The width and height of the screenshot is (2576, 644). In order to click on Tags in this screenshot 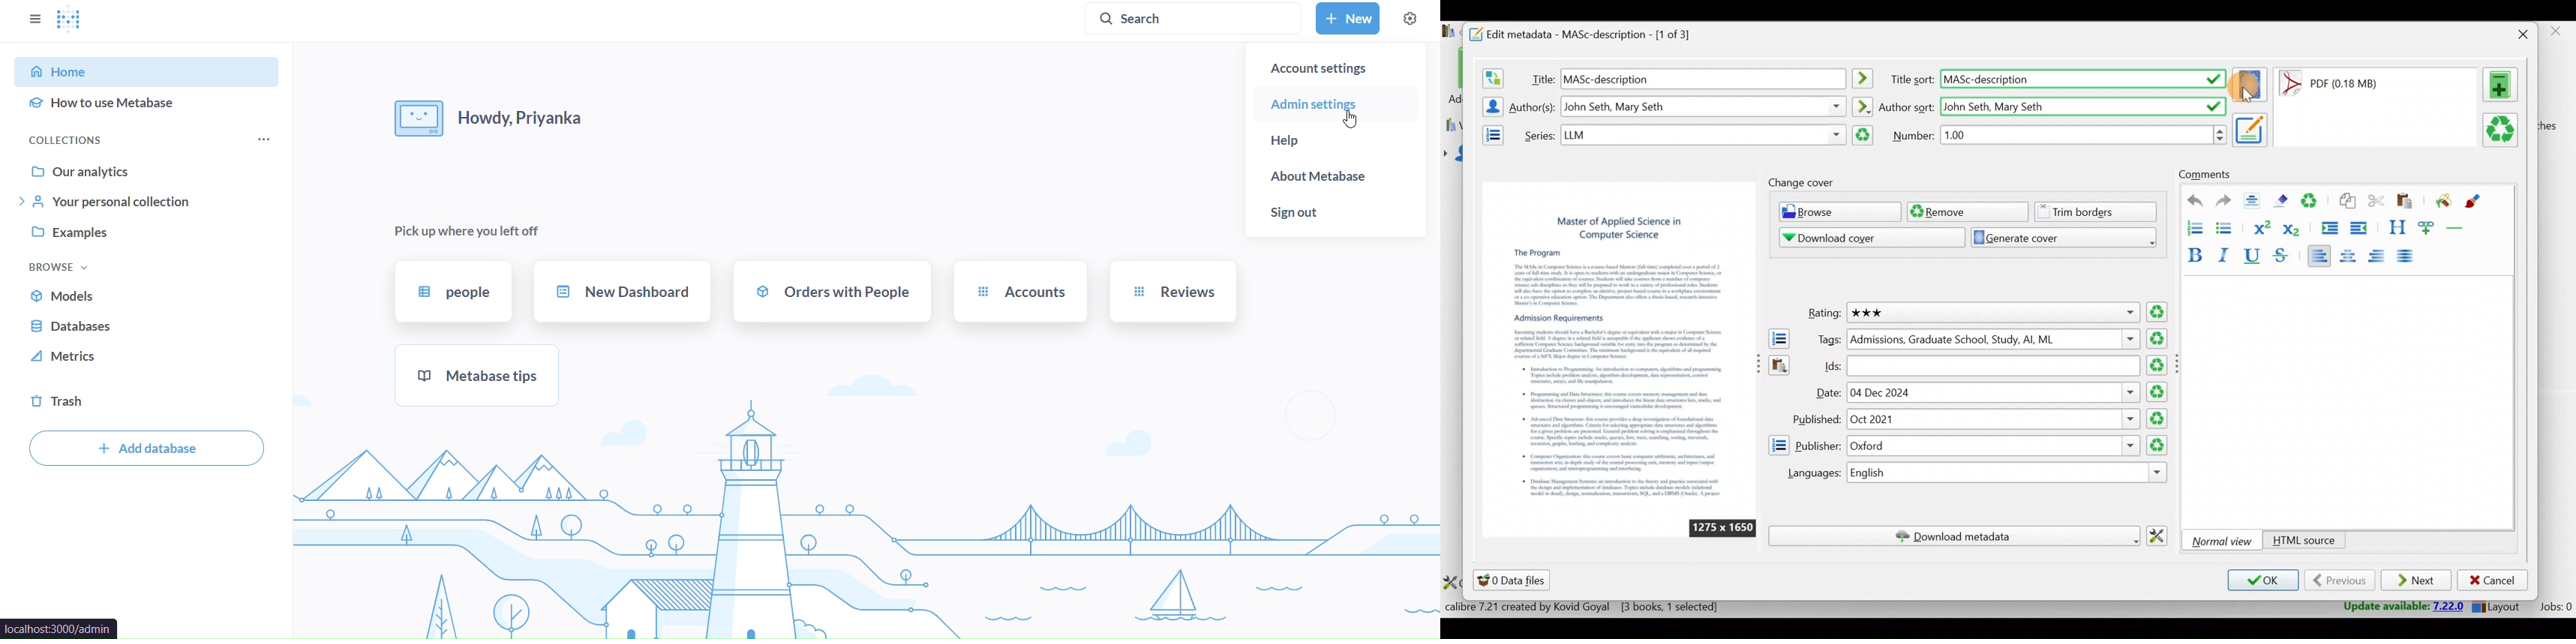, I will do `click(1826, 339)`.